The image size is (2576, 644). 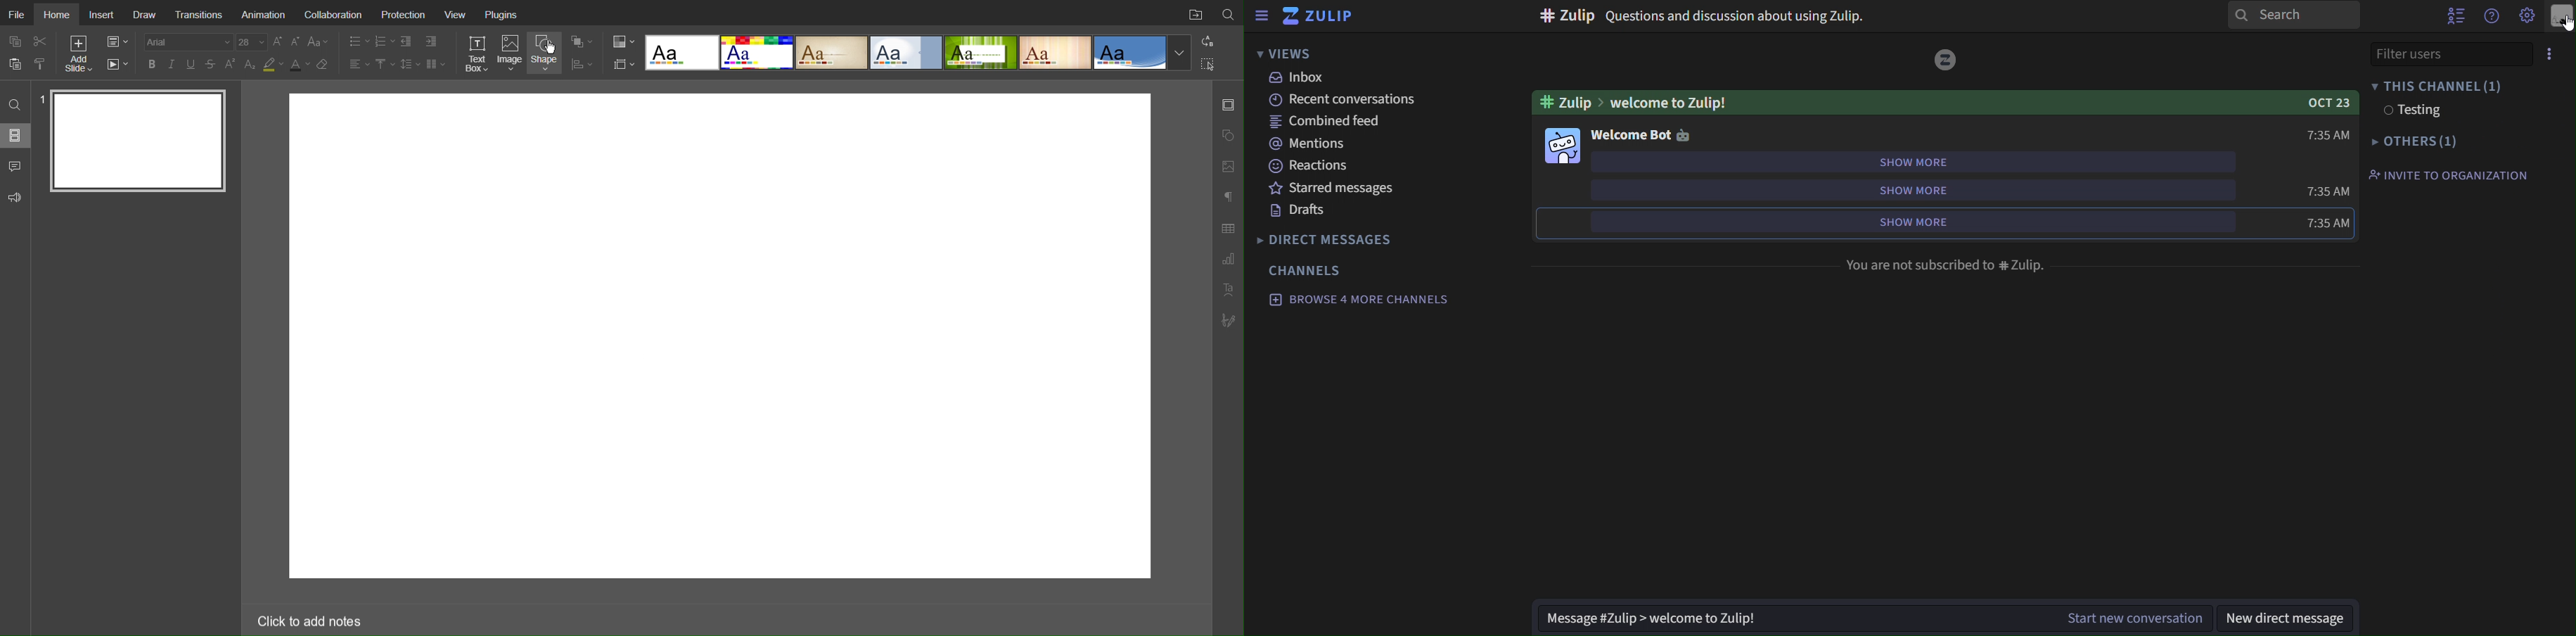 What do you see at coordinates (1313, 144) in the screenshot?
I see `mentions` at bounding box center [1313, 144].